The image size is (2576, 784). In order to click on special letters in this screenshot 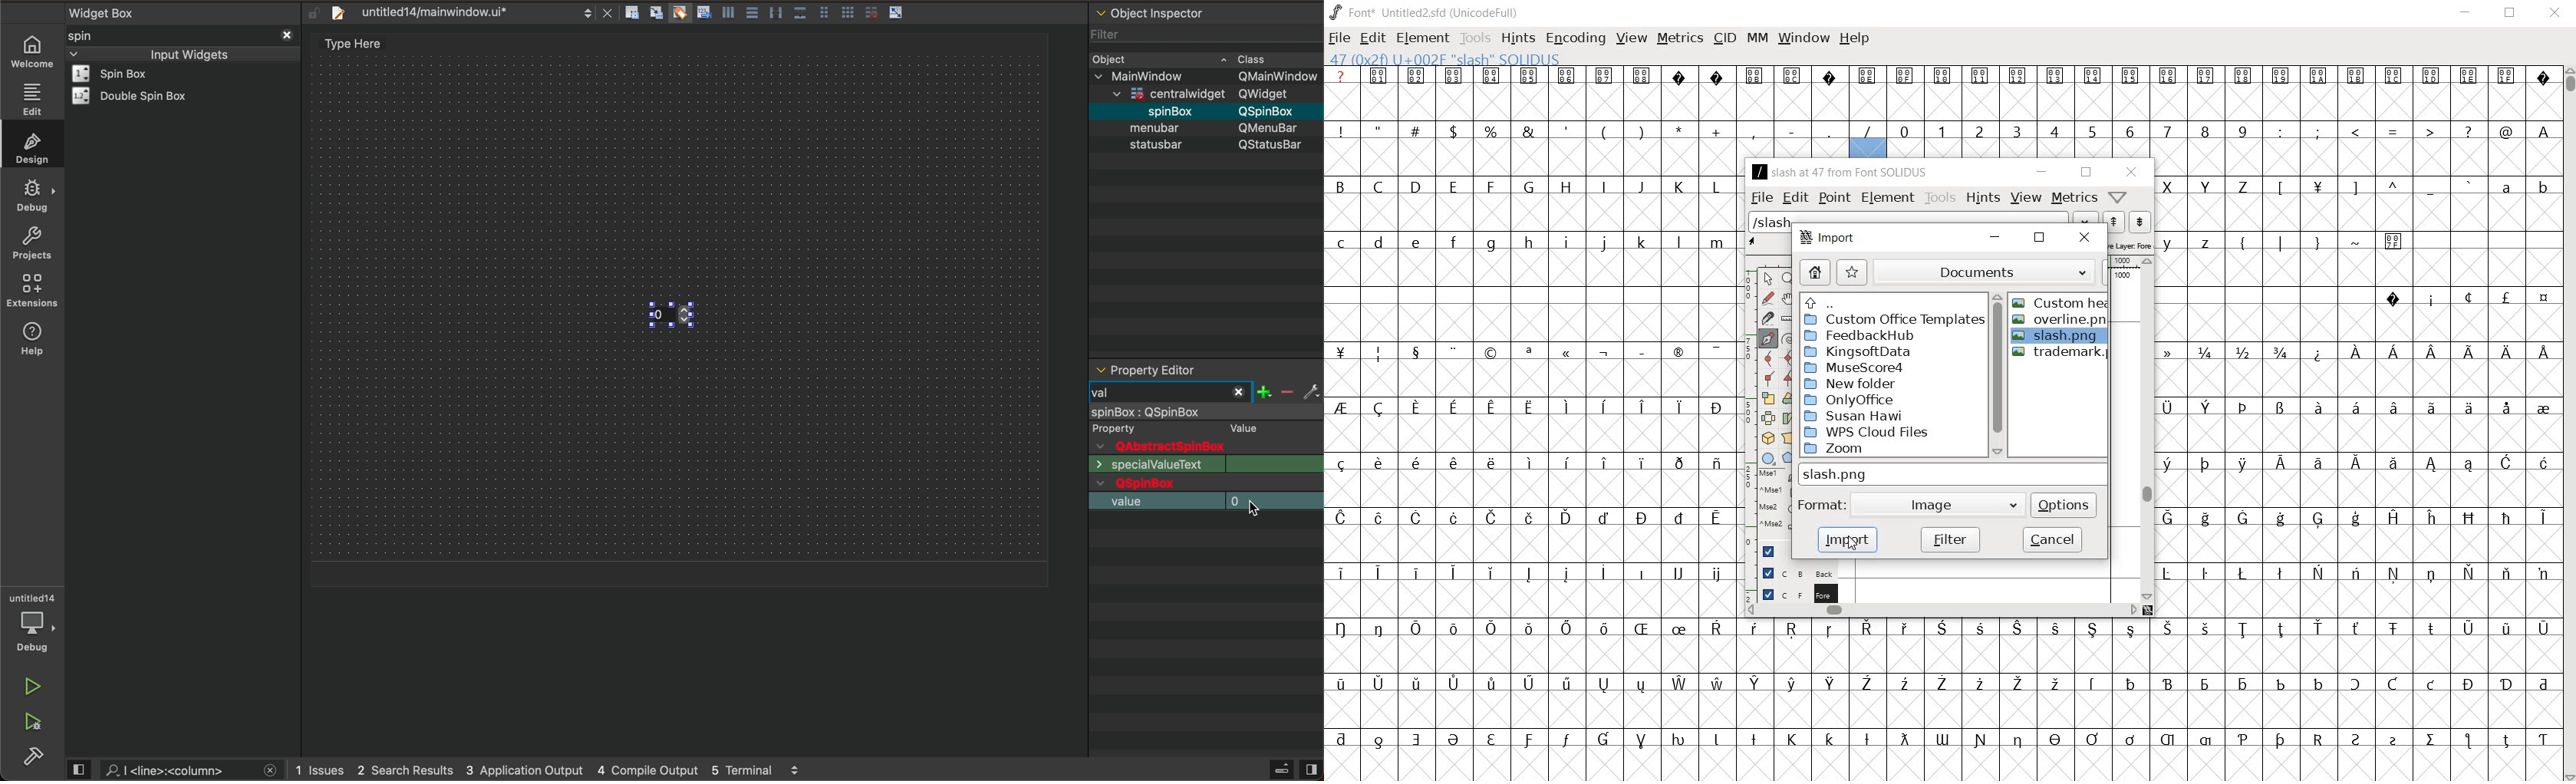, I will do `click(2356, 572)`.